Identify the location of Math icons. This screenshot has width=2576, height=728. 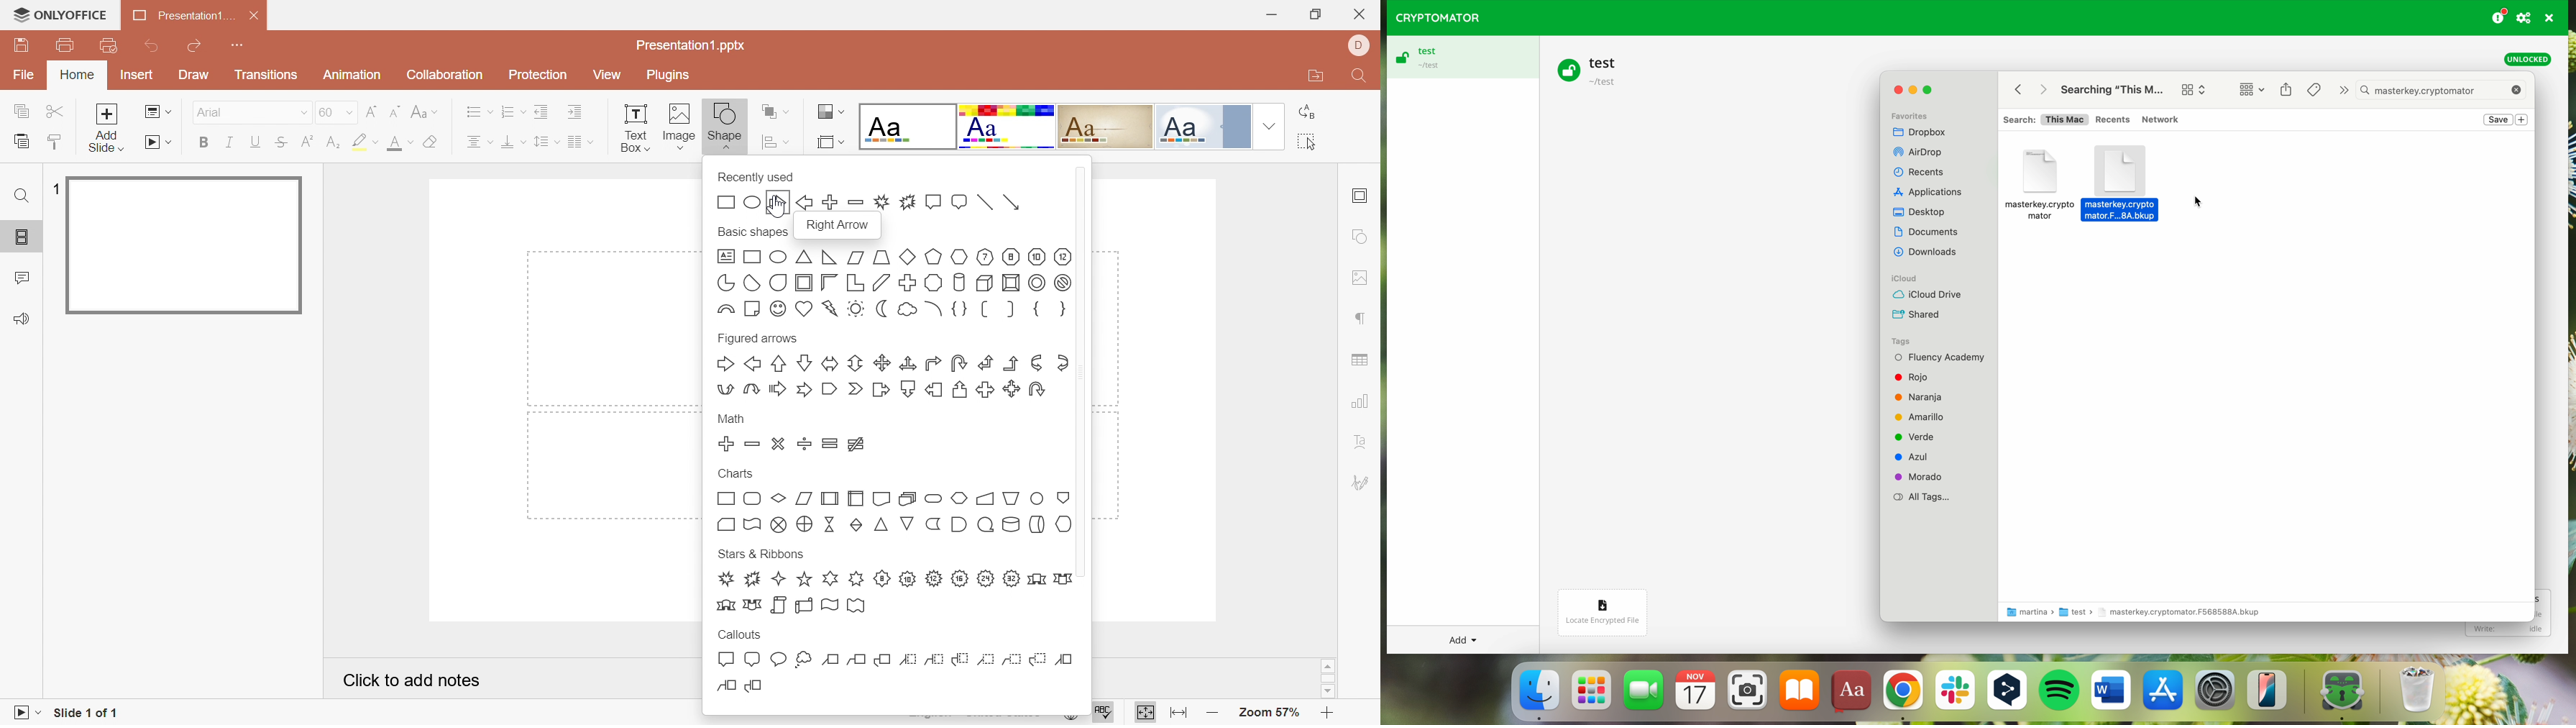
(797, 442).